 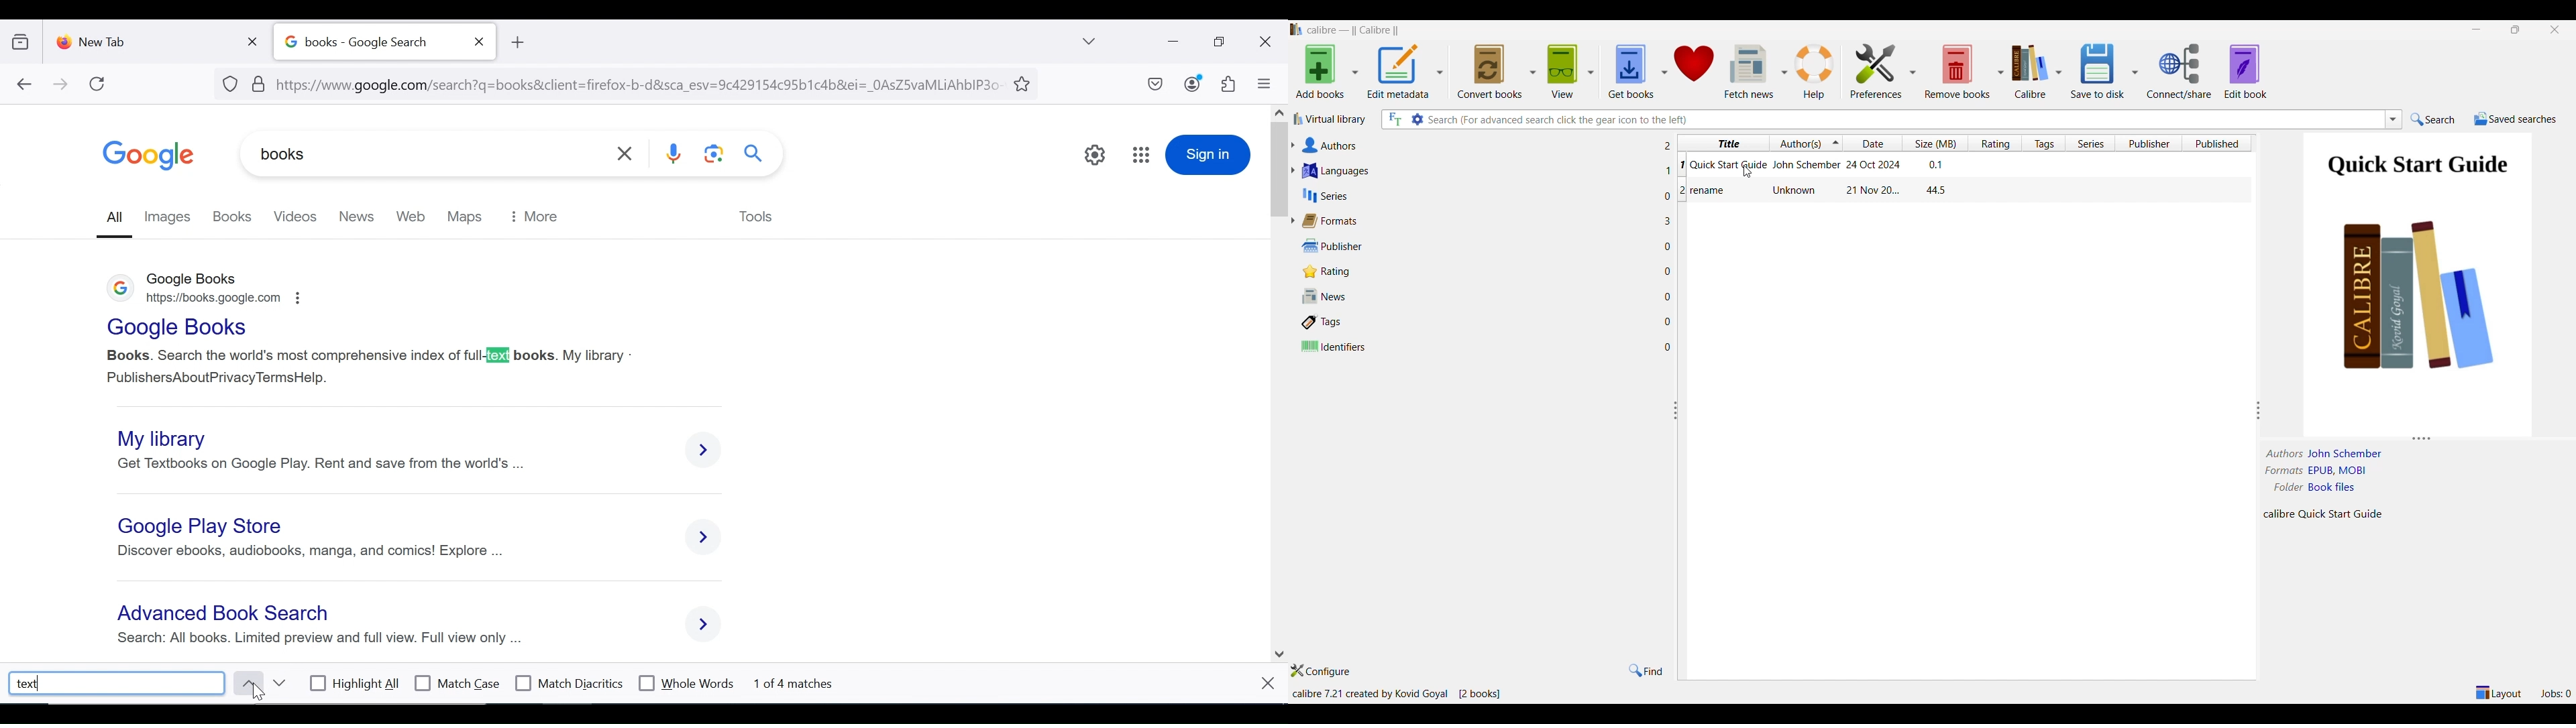 I want to click on match diacritics, so click(x=570, y=684).